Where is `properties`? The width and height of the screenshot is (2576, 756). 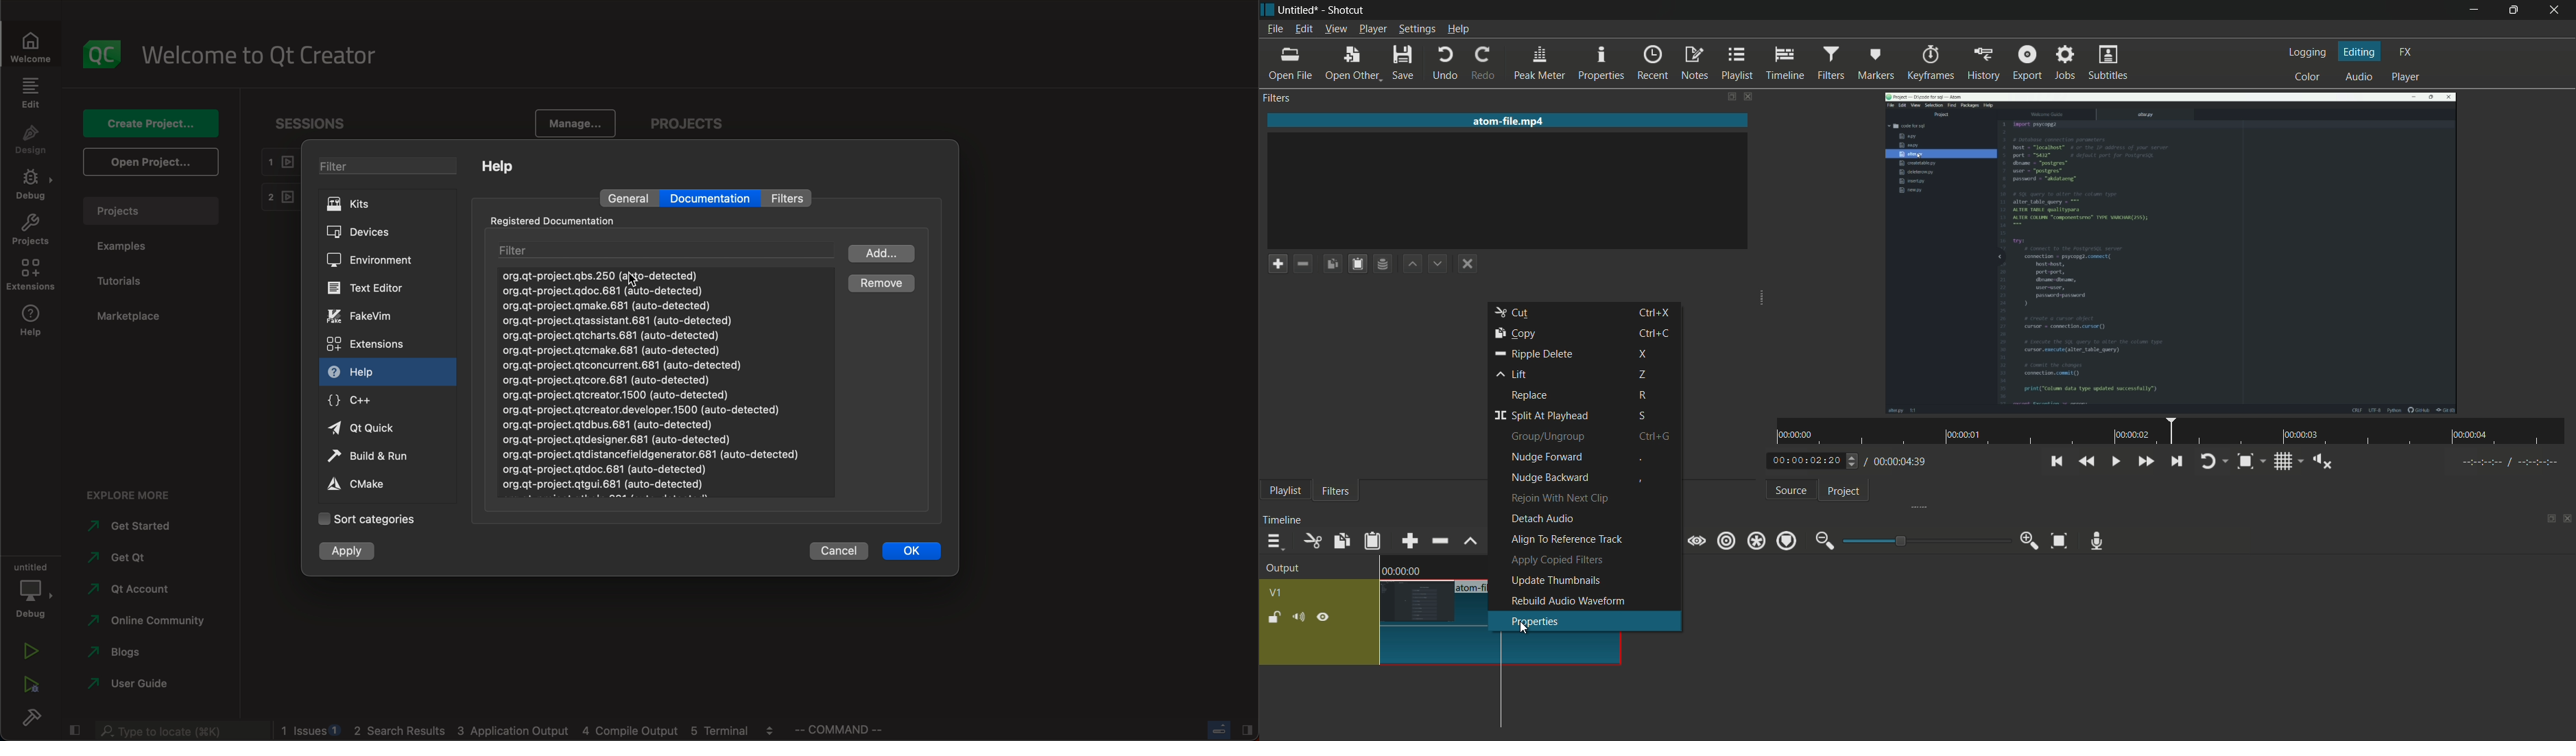 properties is located at coordinates (1534, 619).